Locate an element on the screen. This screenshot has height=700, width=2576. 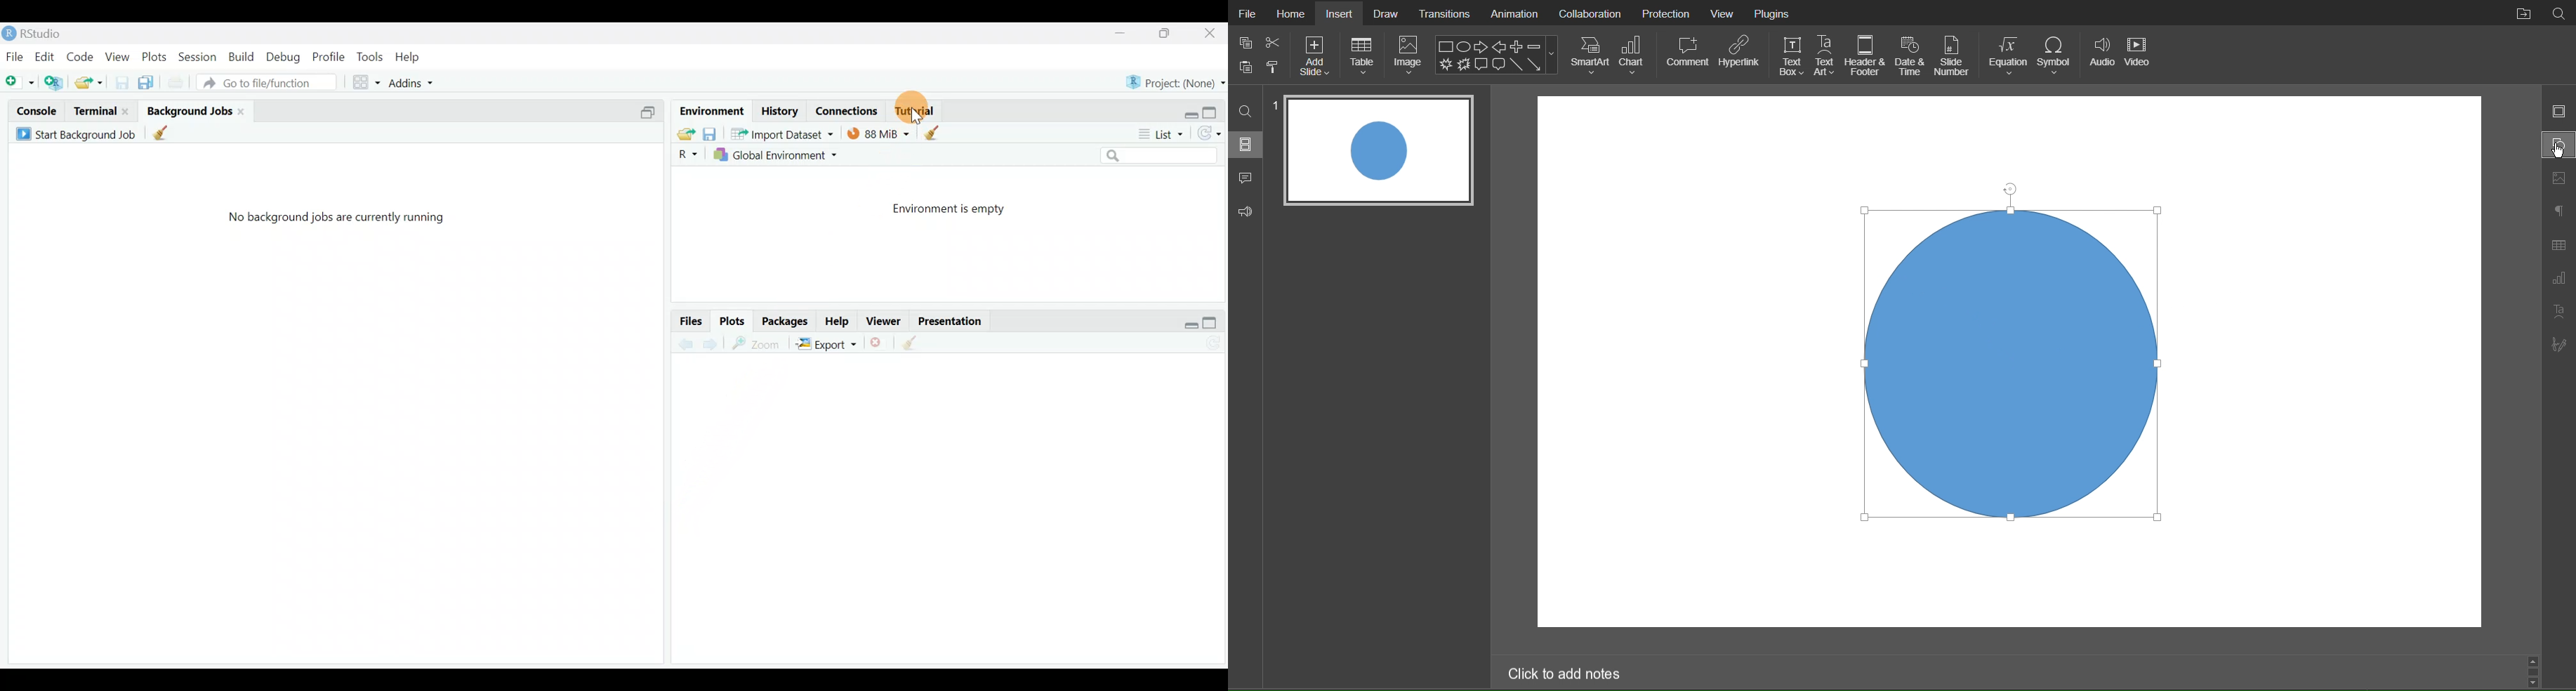
View is located at coordinates (1722, 13).